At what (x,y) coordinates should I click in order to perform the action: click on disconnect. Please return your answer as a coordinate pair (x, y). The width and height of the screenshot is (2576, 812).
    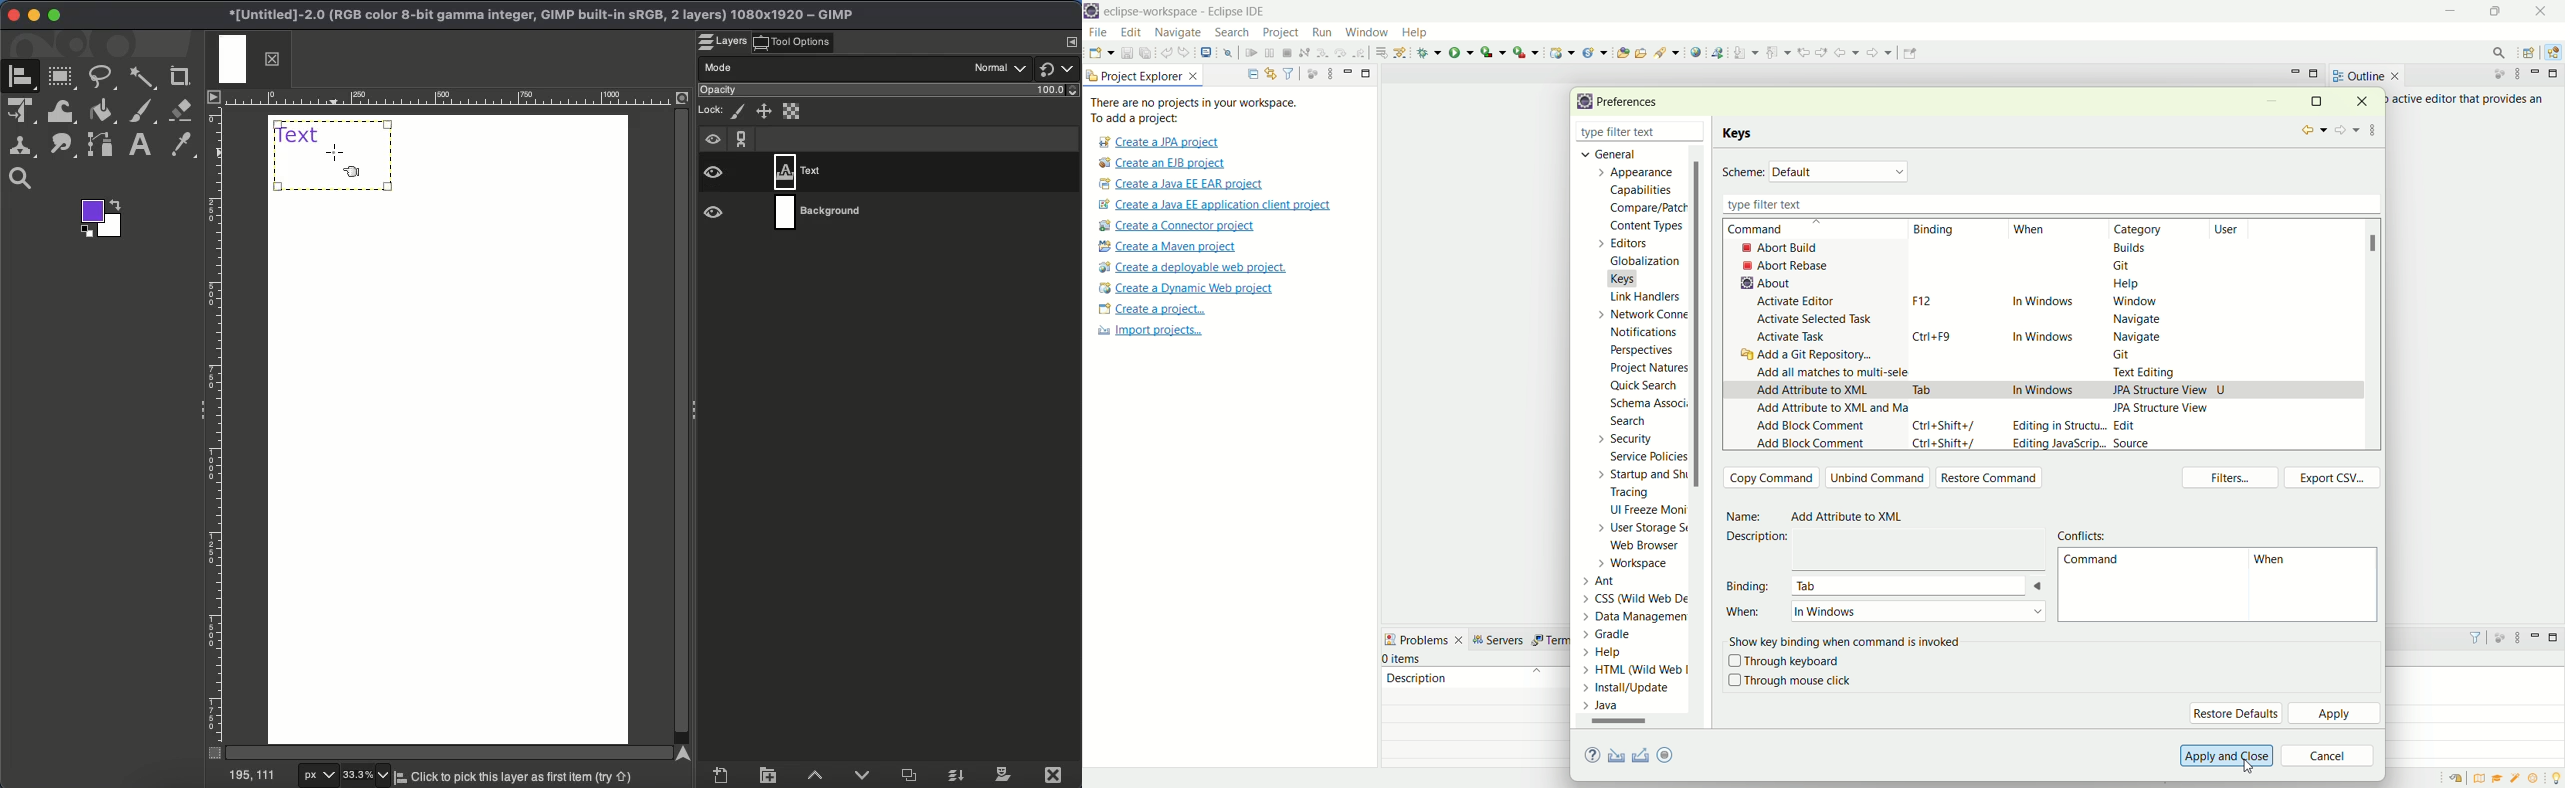
    Looking at the image, I should click on (1303, 53).